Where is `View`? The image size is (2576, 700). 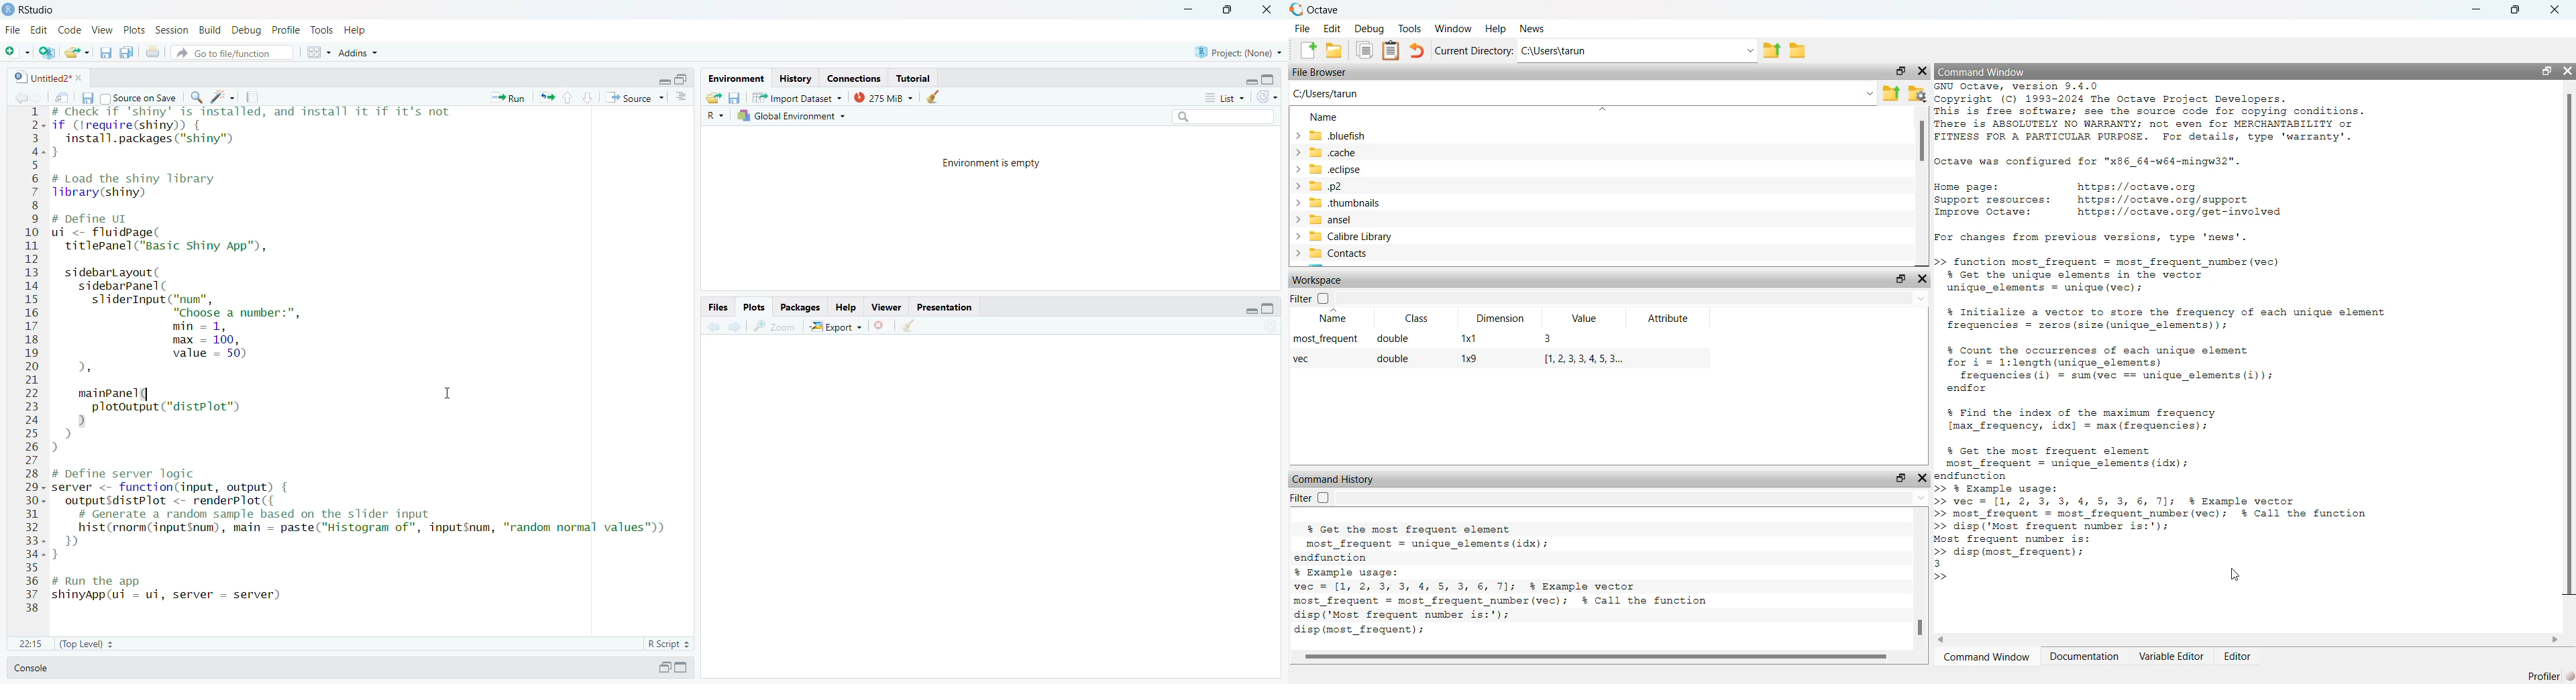 View is located at coordinates (102, 30).